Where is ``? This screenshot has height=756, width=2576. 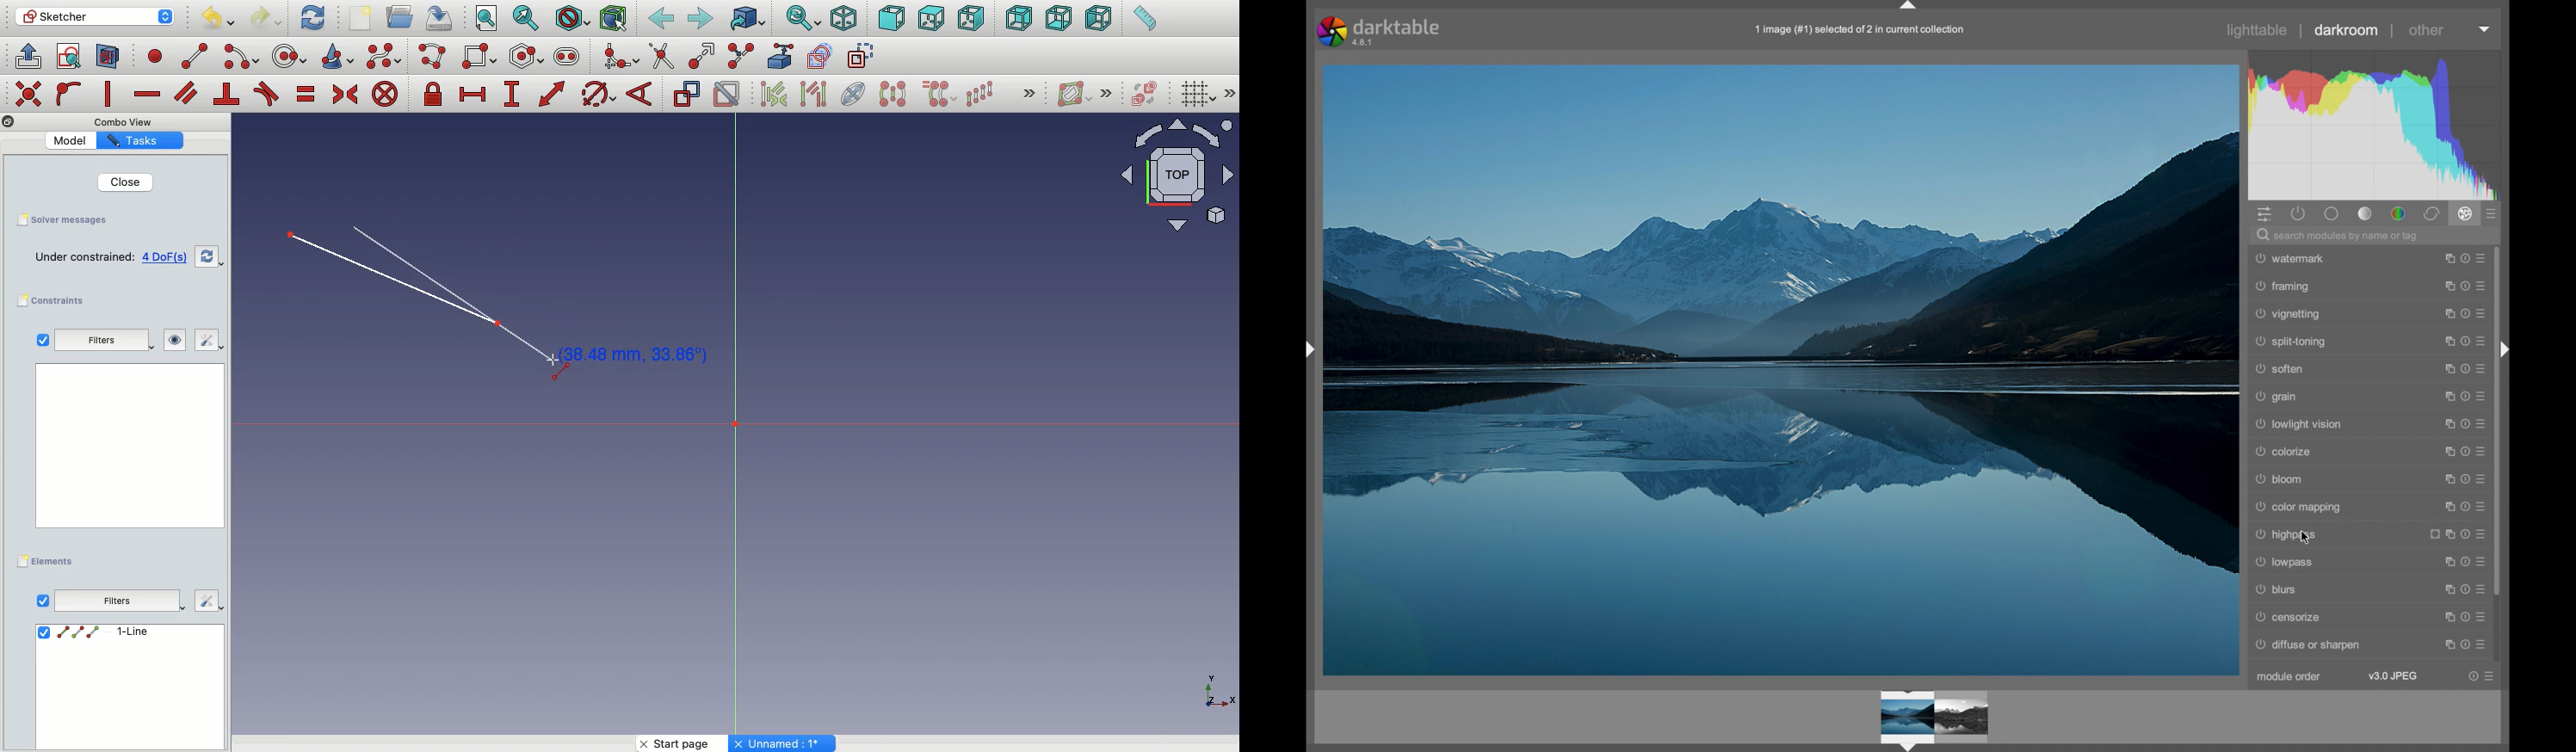  is located at coordinates (121, 601).